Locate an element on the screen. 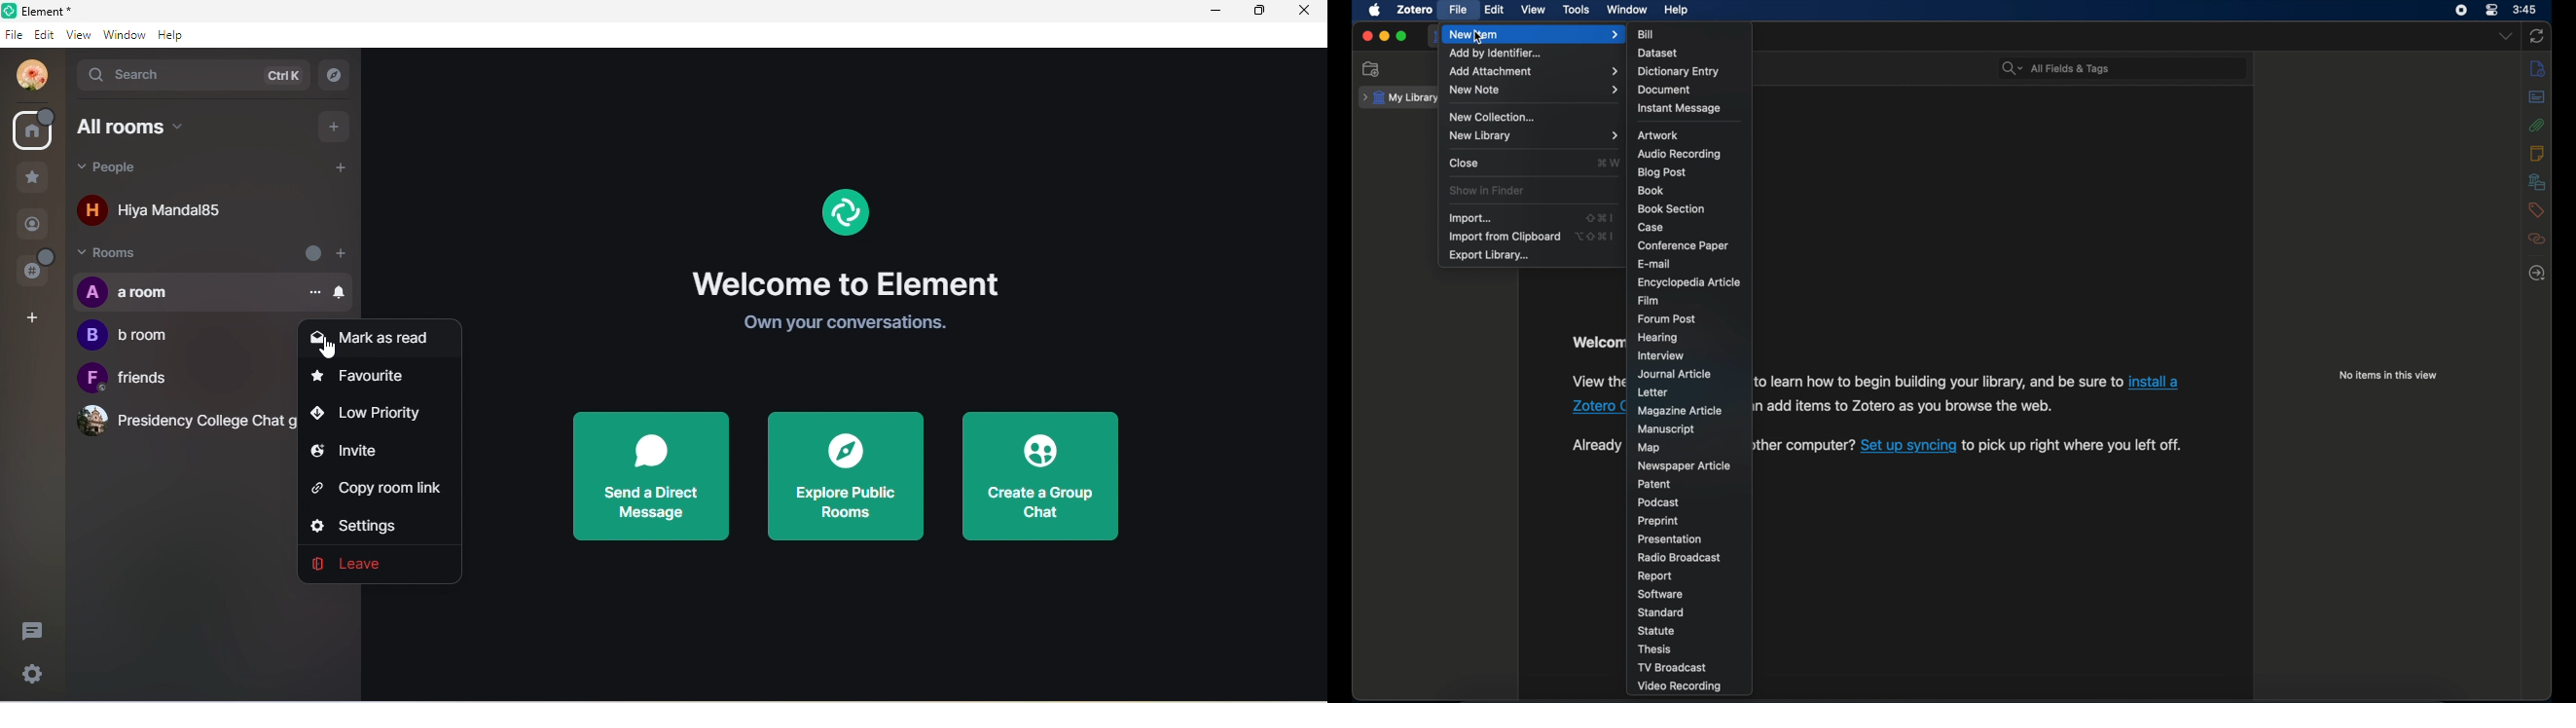  mark as read is located at coordinates (372, 341).